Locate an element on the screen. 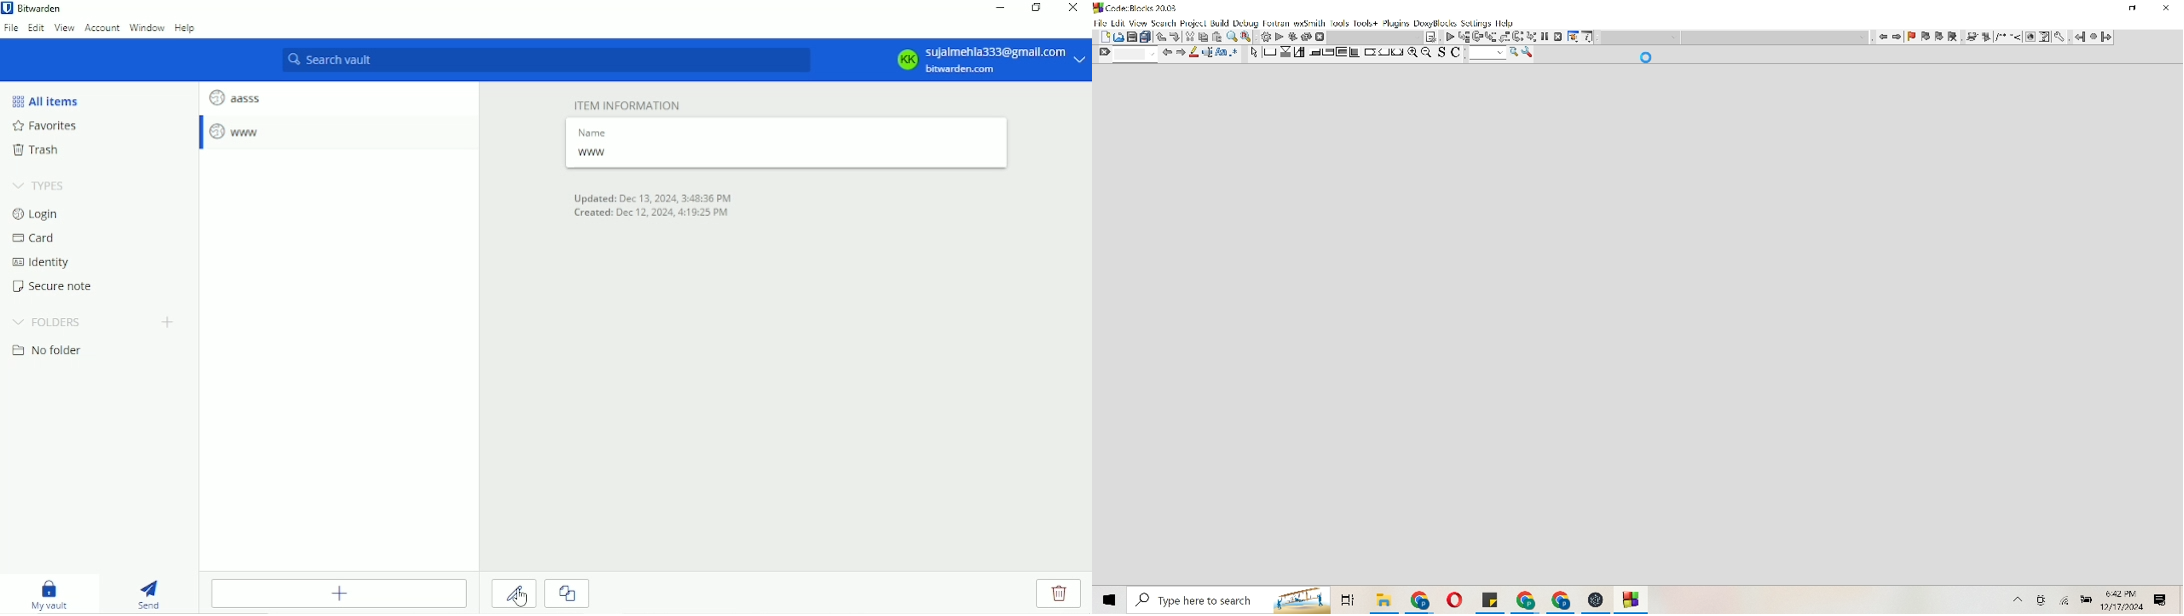 The image size is (2184, 616). wxsmith is located at coordinates (1309, 24).